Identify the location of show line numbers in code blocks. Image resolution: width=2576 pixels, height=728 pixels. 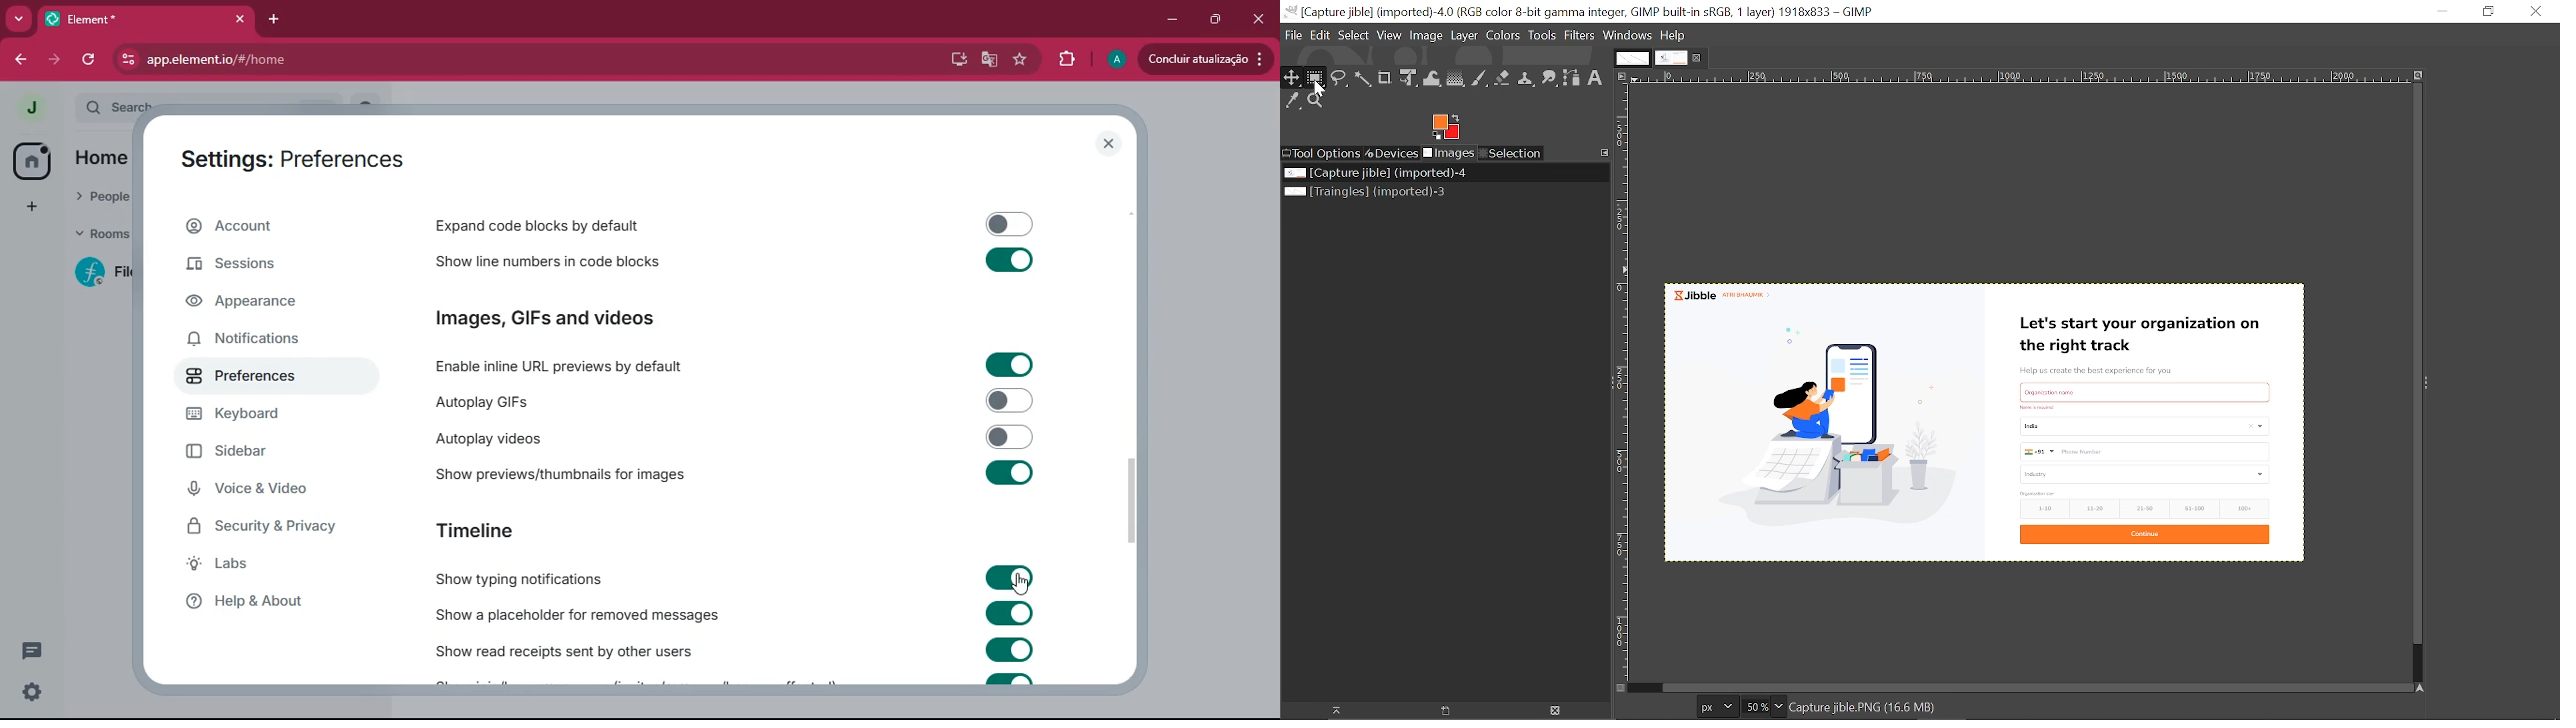
(563, 262).